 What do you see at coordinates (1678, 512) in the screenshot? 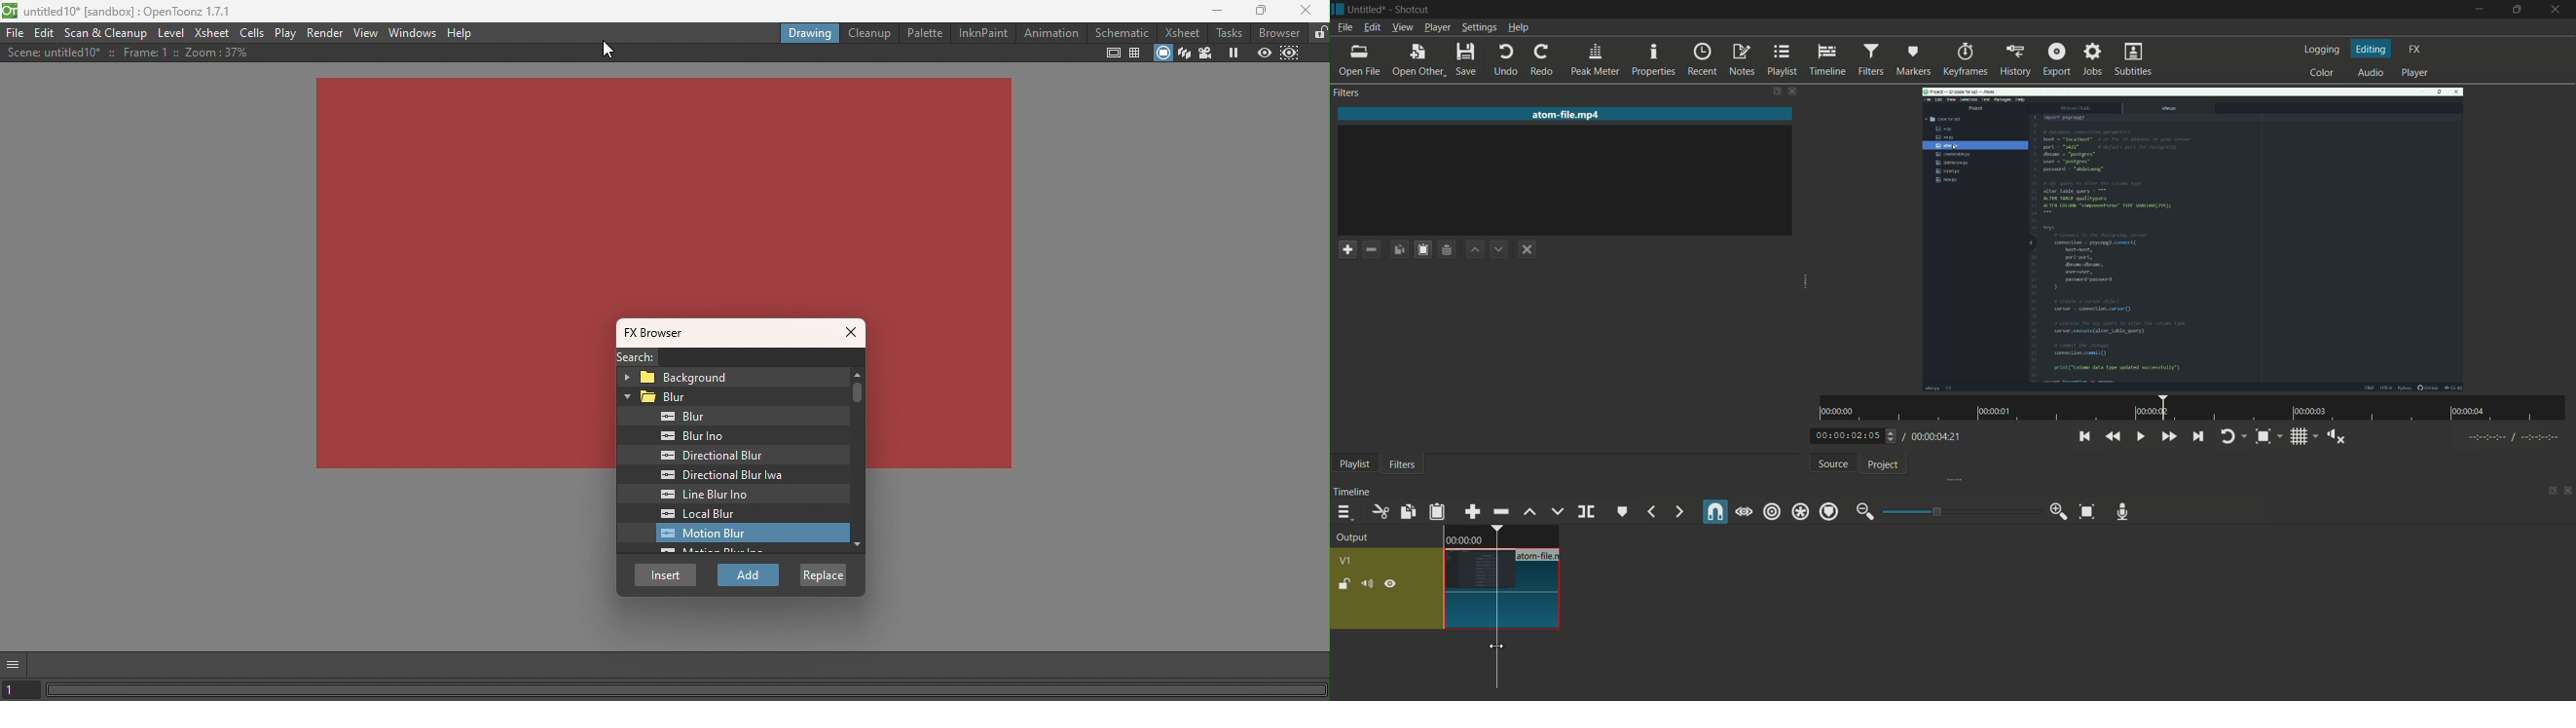
I see `next marker` at bounding box center [1678, 512].